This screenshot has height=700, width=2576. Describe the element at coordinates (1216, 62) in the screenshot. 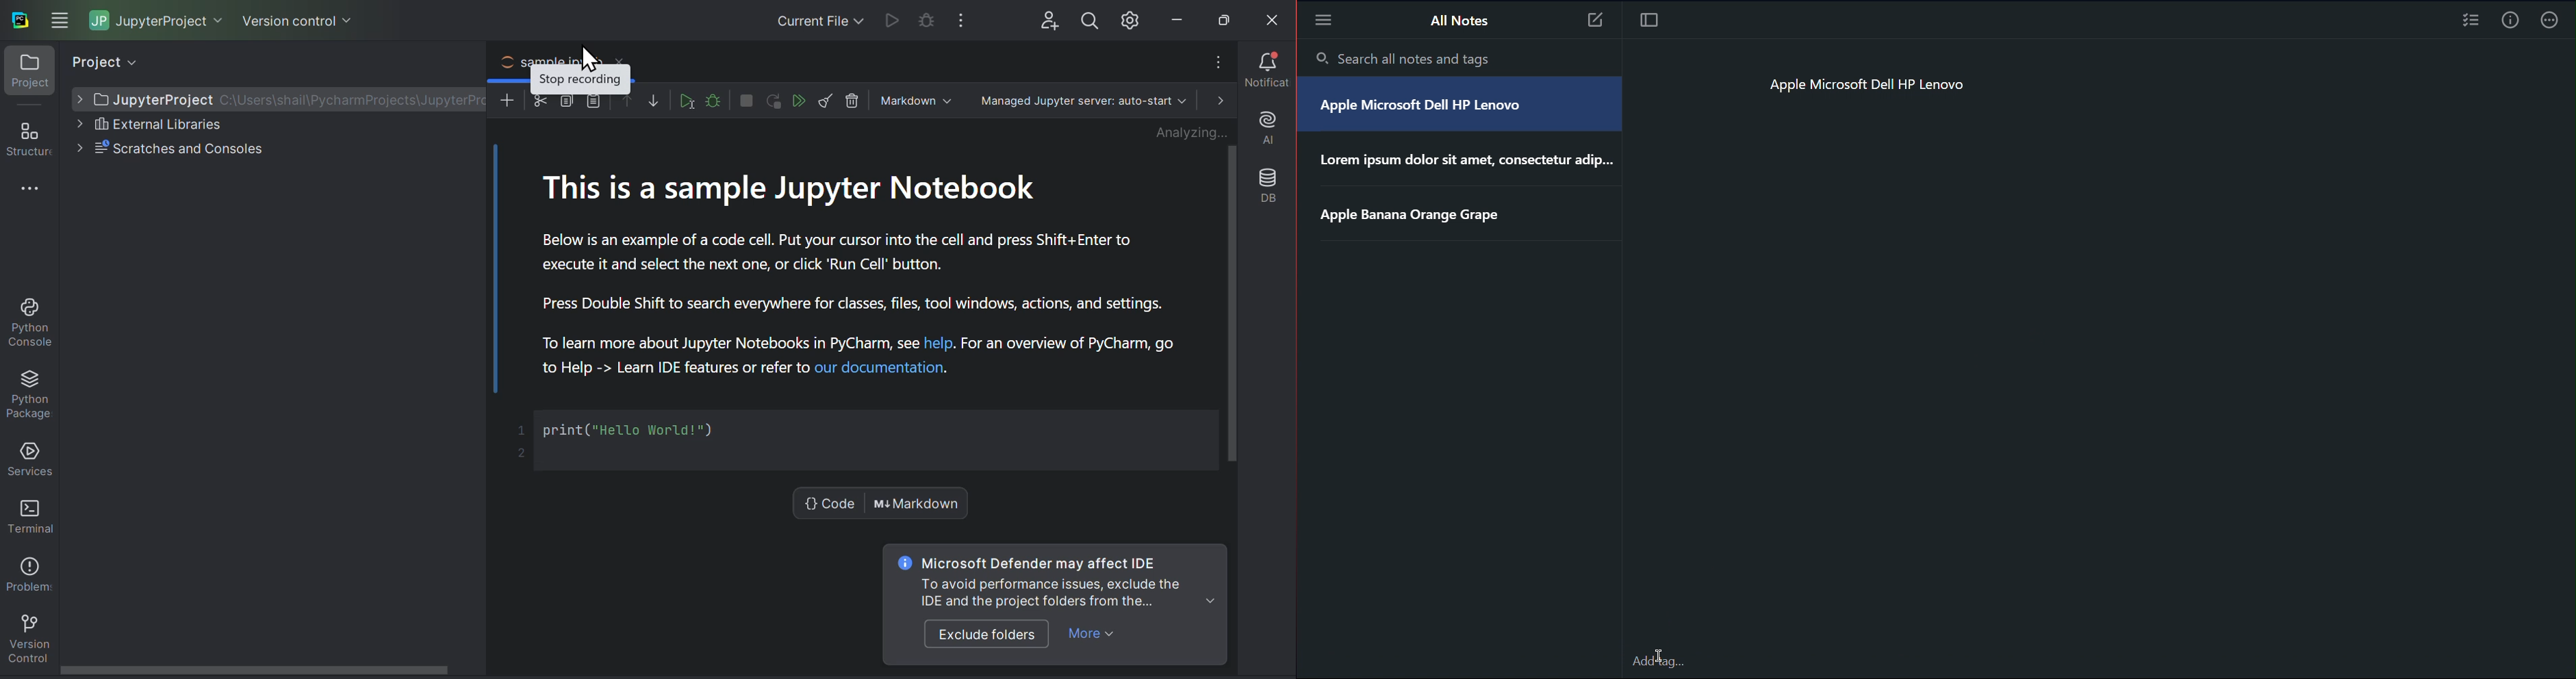

I see `options` at that location.